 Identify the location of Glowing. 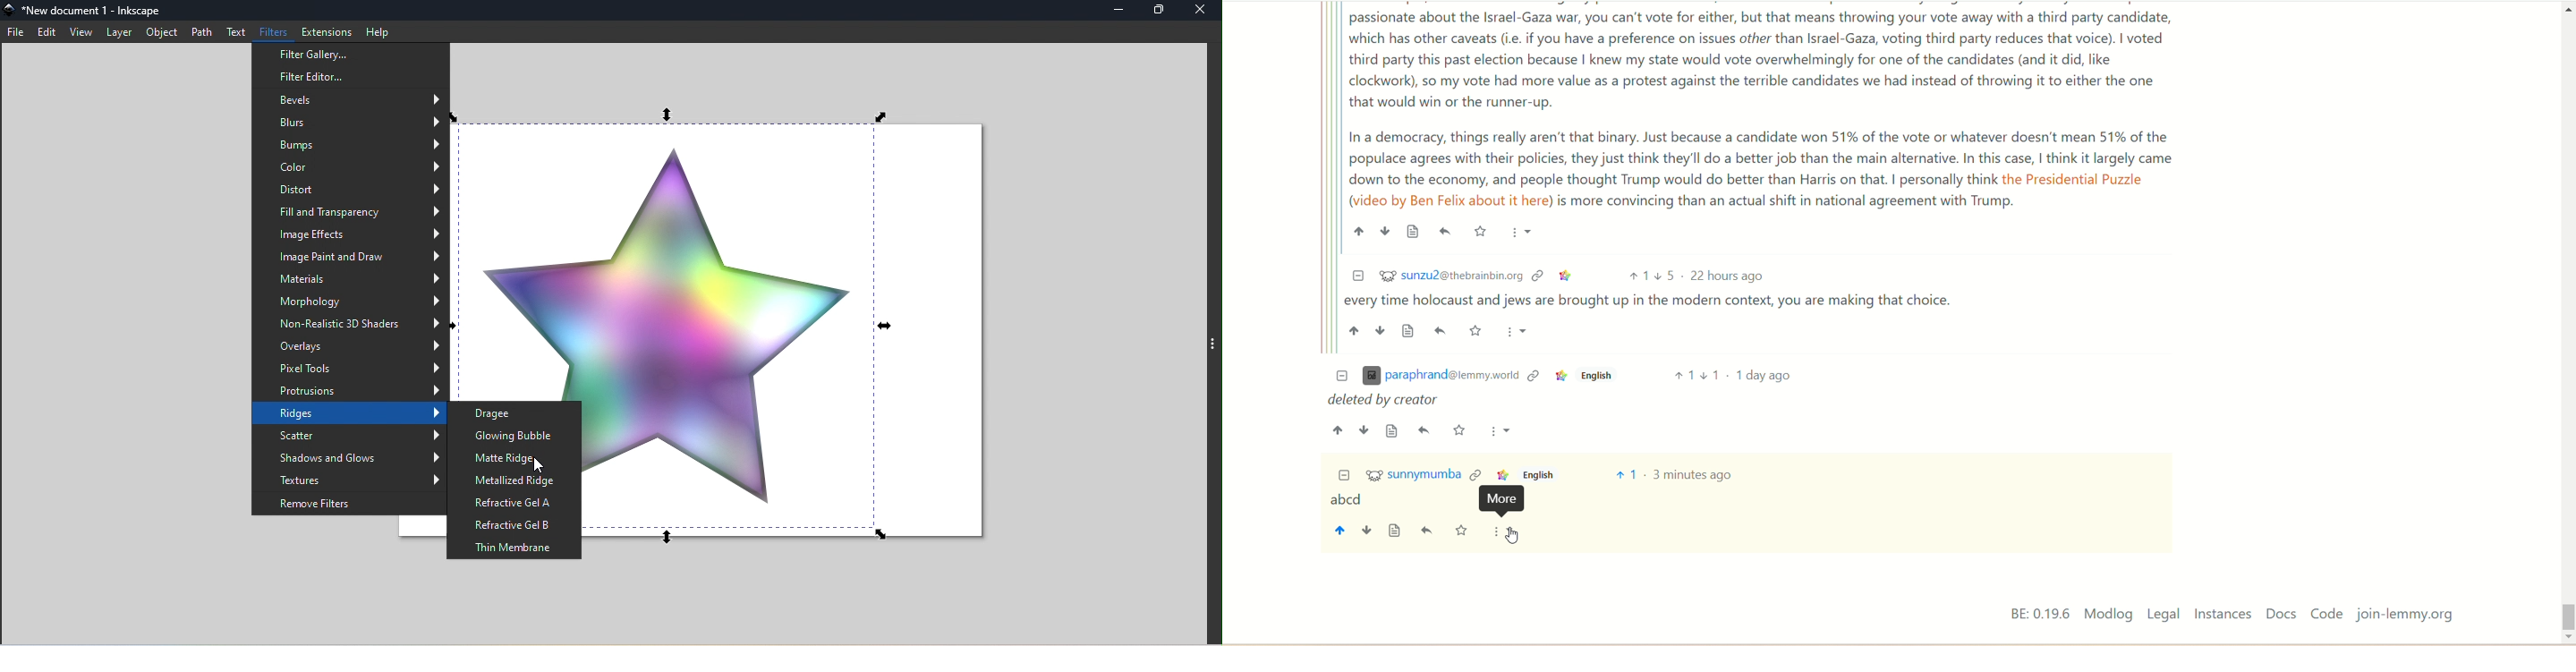
(515, 435).